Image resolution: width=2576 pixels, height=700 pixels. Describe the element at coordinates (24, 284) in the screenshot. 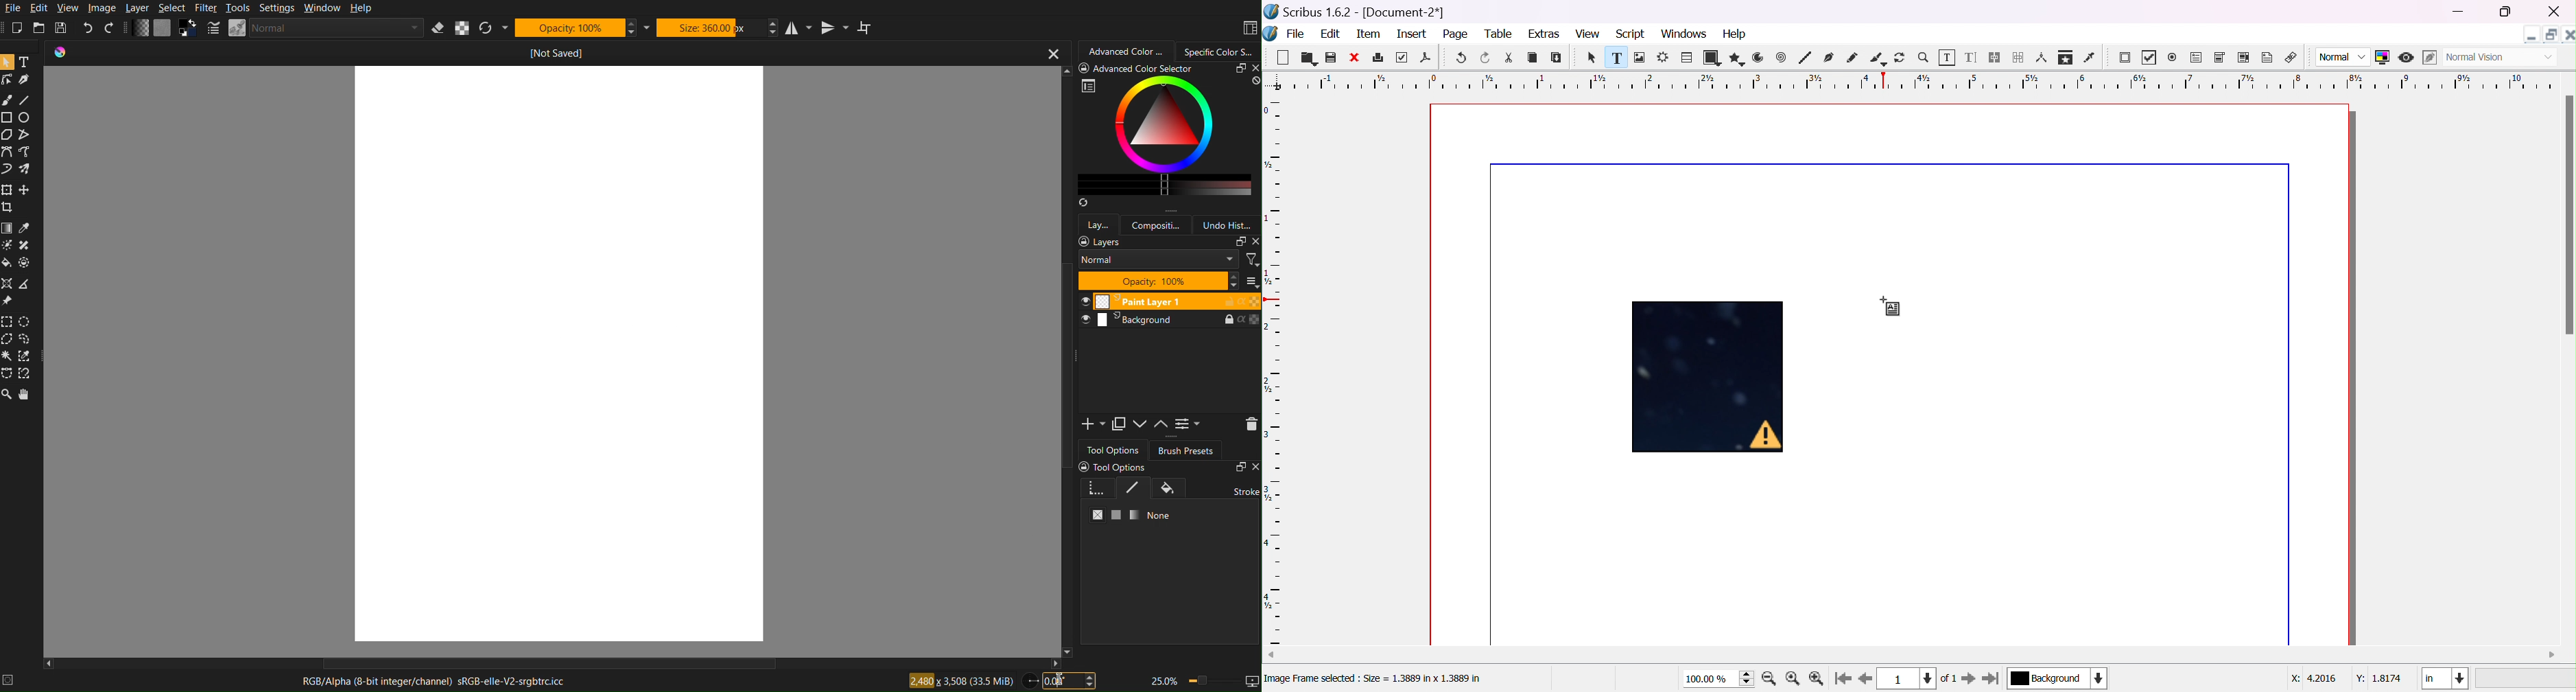

I see `Measure Tool` at that location.